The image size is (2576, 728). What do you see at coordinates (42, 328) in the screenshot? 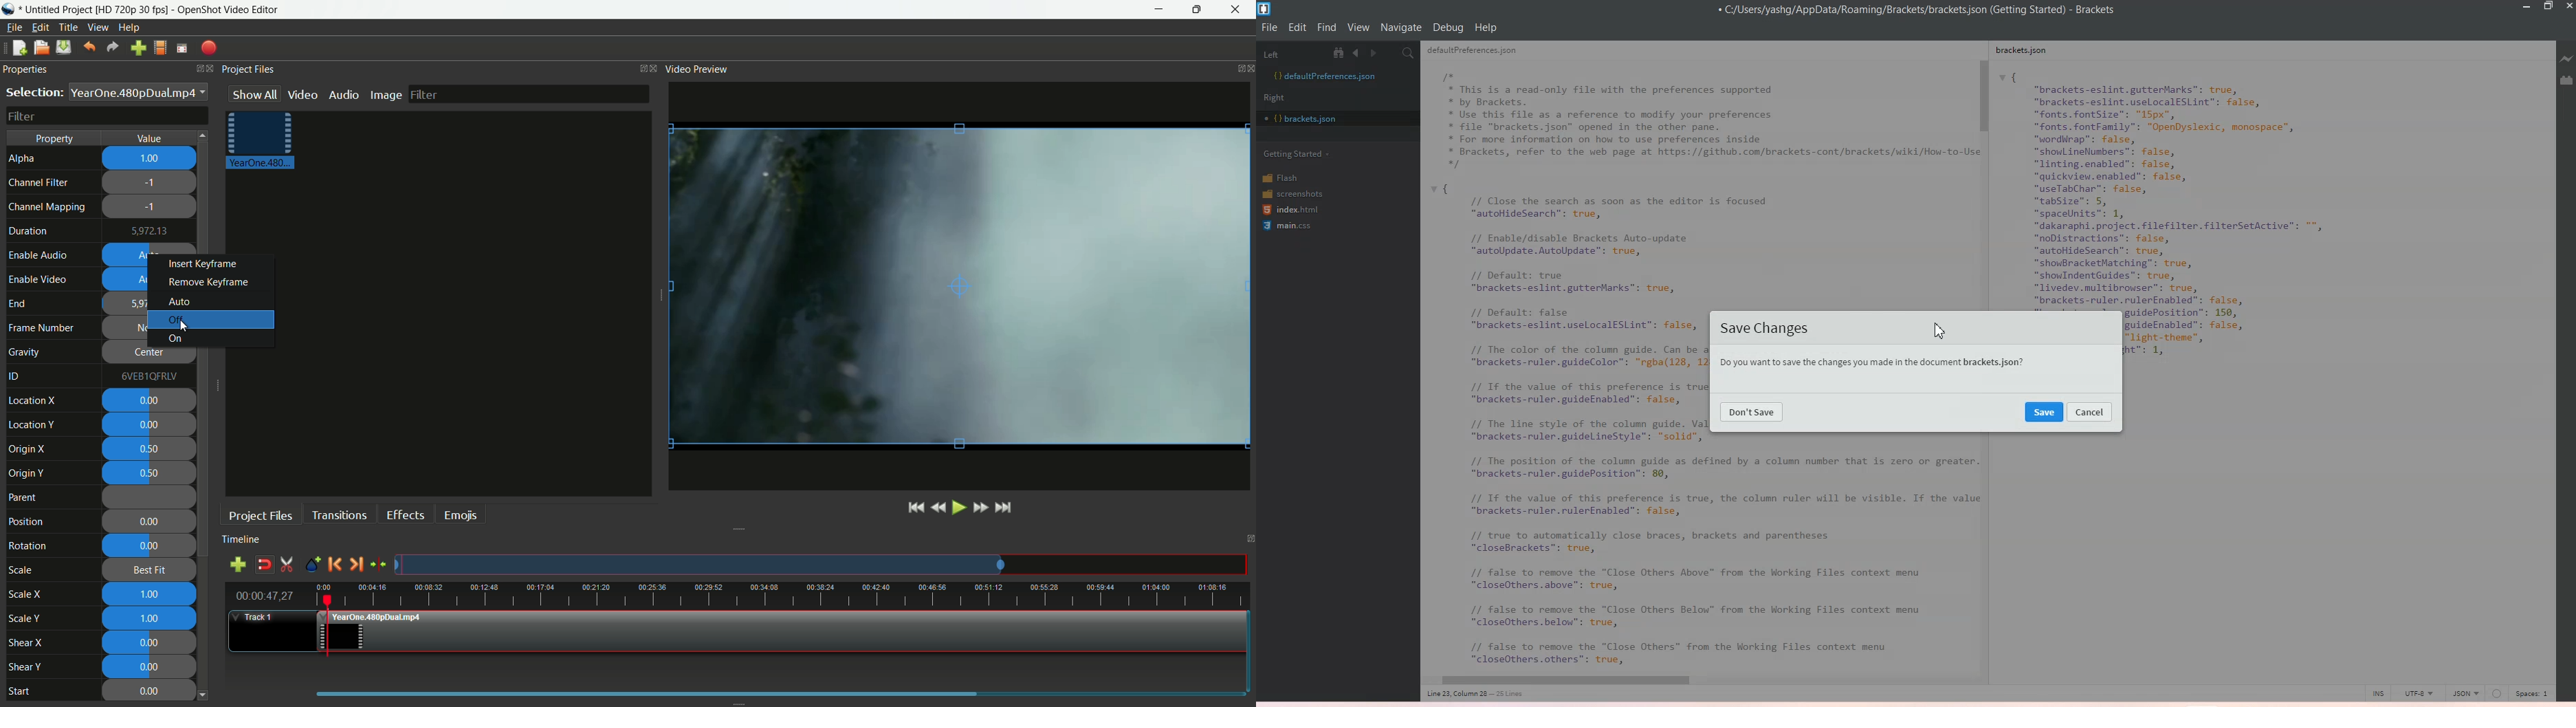
I see `frame number` at bounding box center [42, 328].